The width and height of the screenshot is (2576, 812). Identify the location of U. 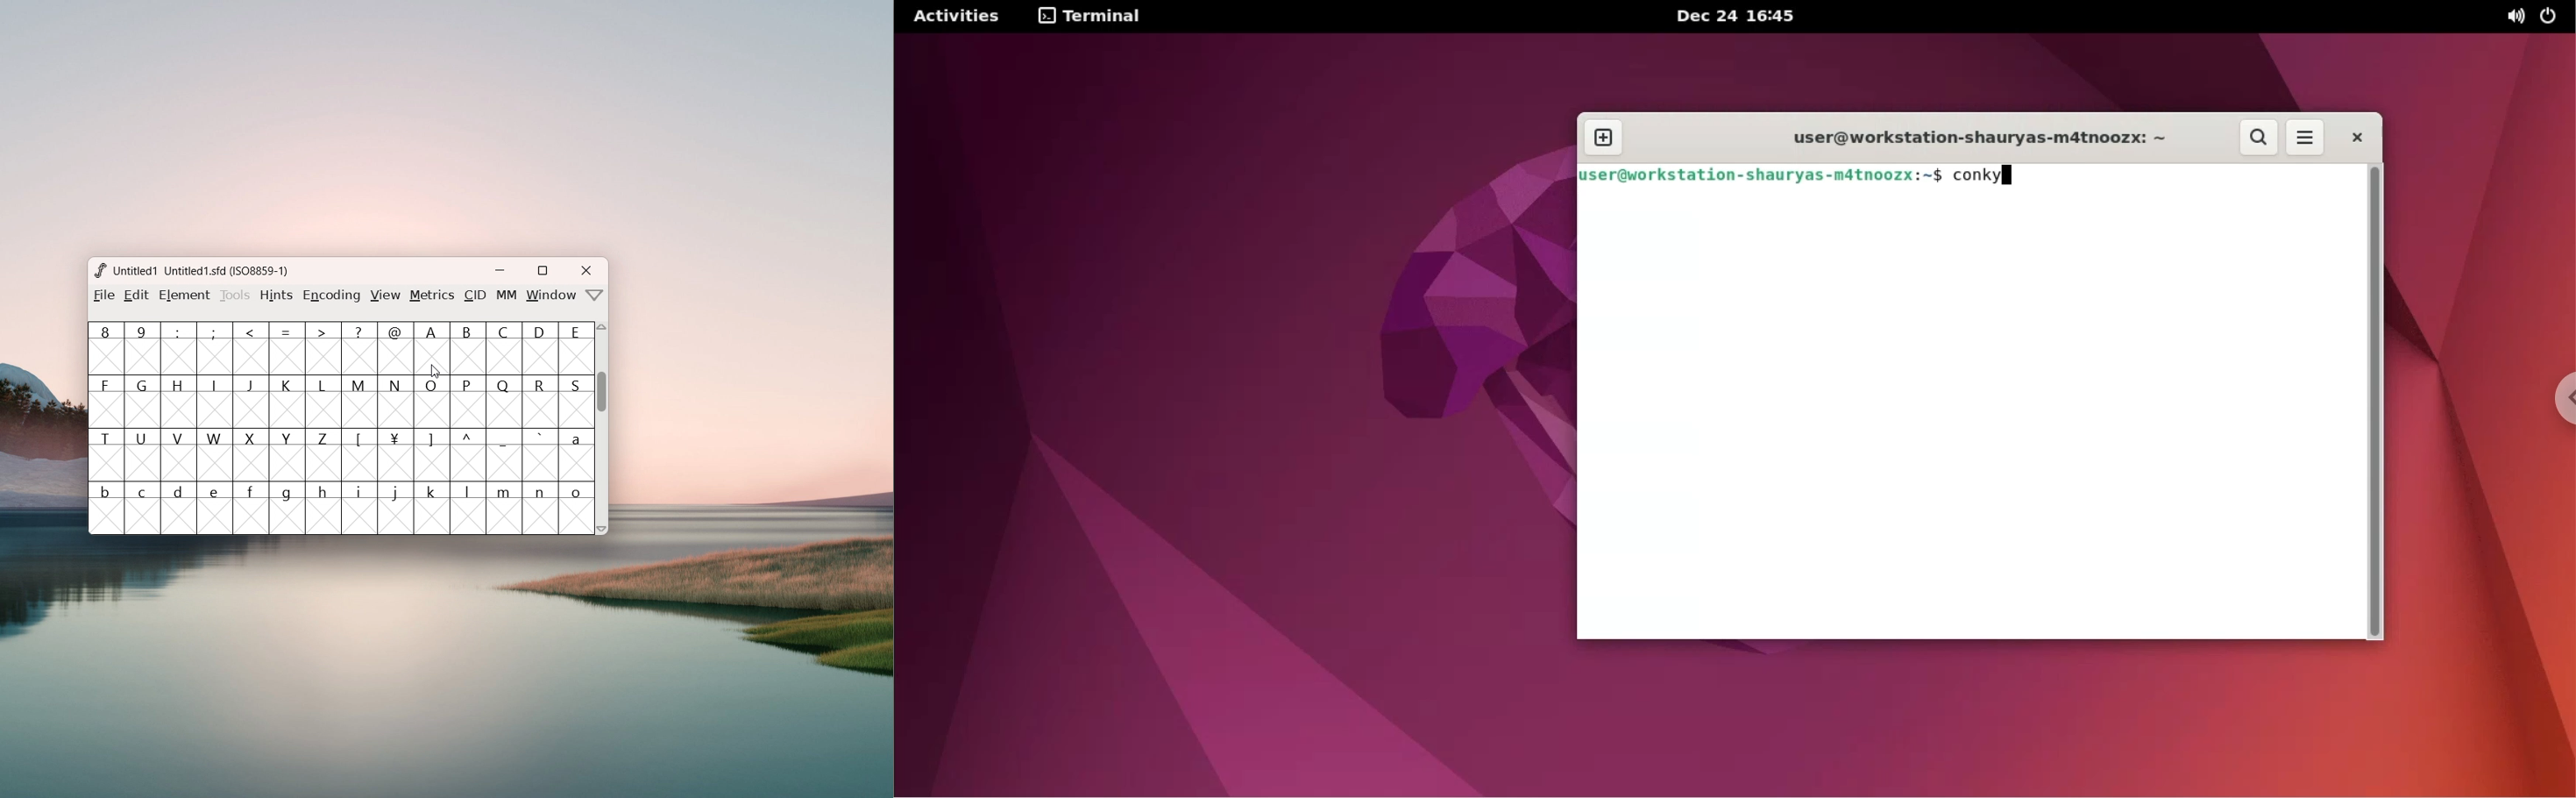
(143, 454).